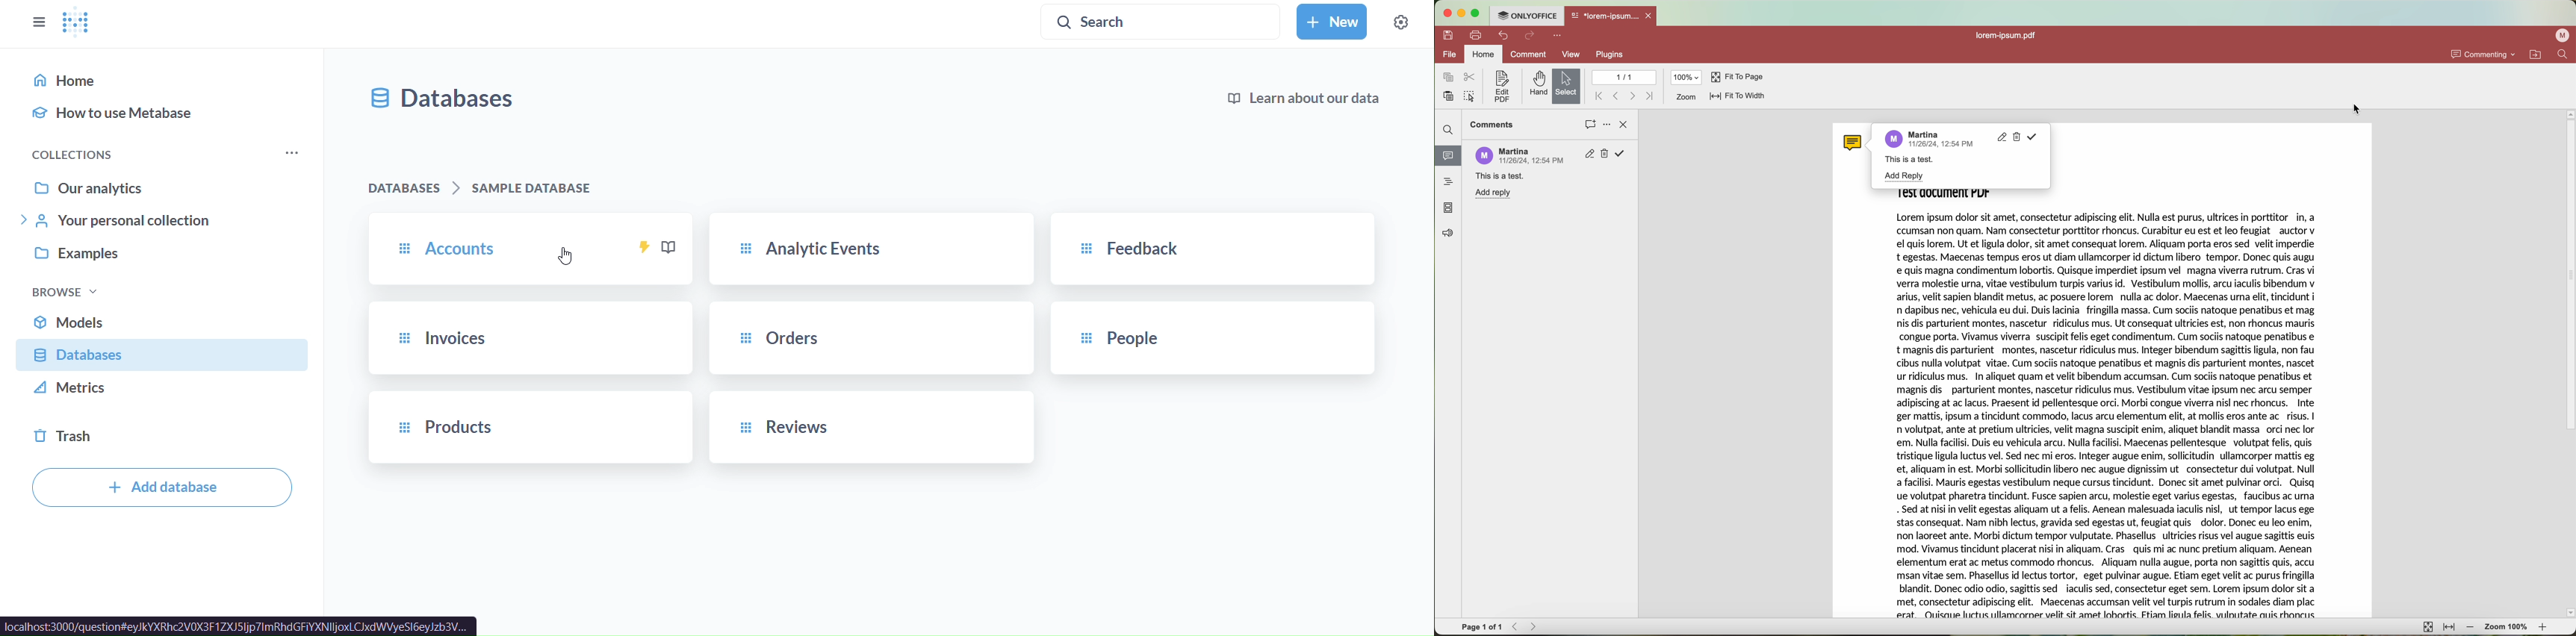  Describe the element at coordinates (1120, 21) in the screenshot. I see `search` at that location.